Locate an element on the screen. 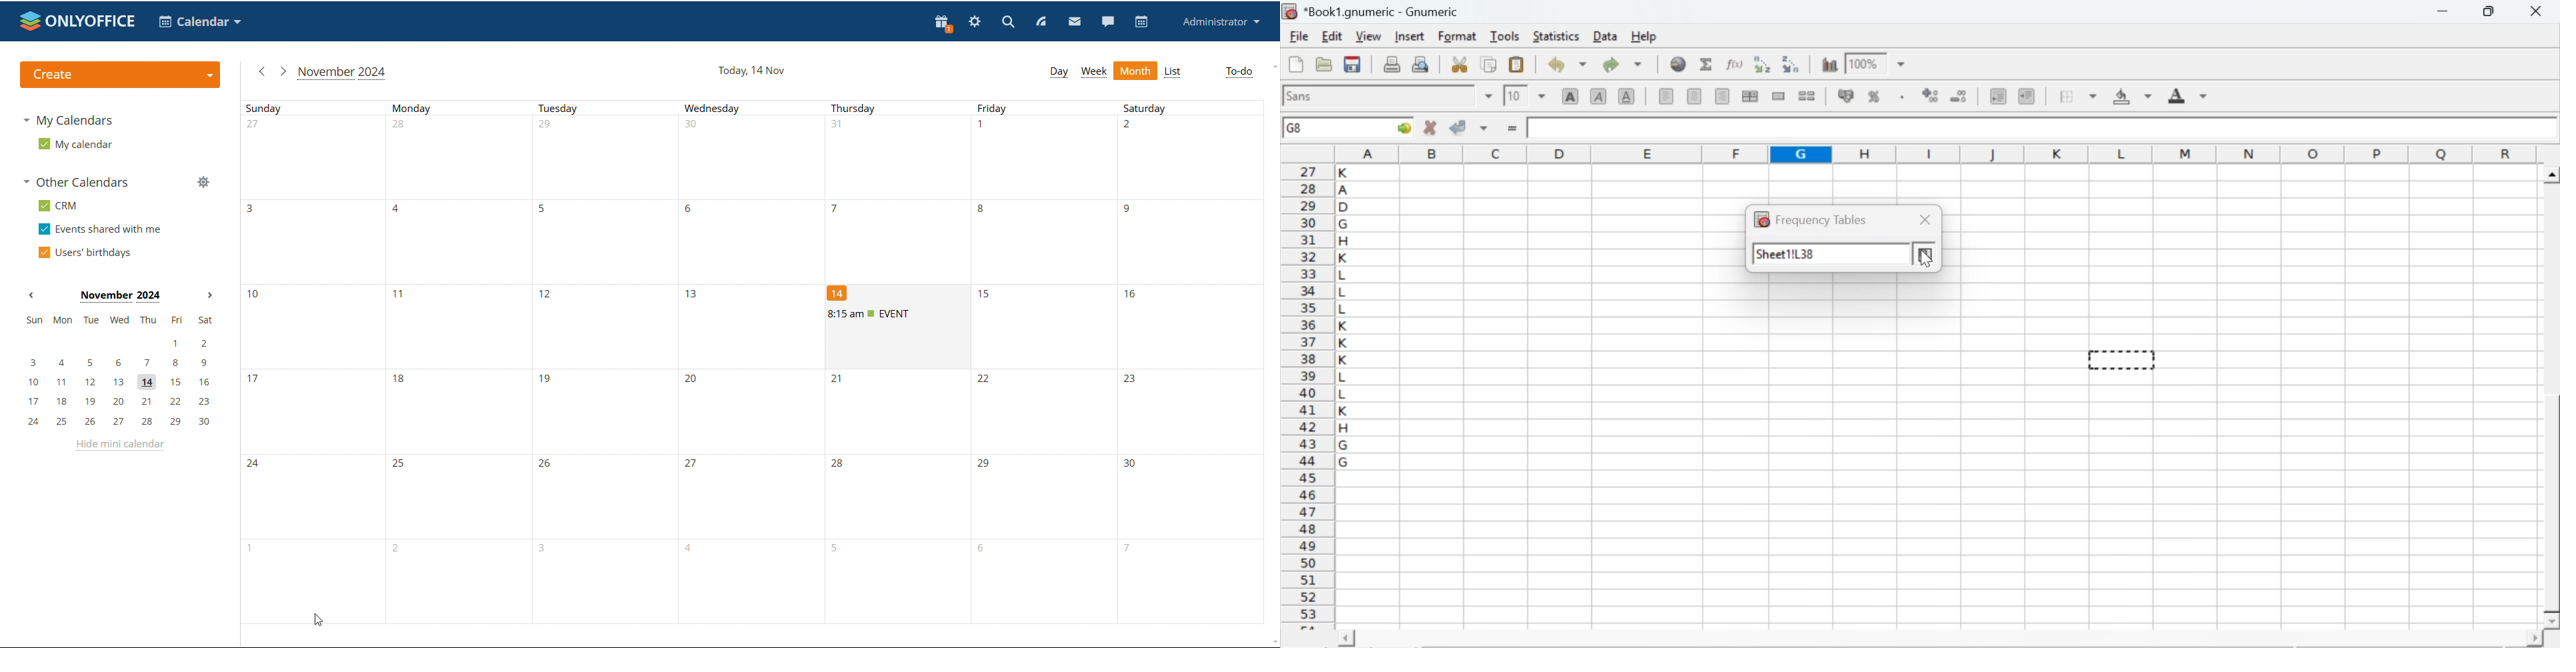 The height and width of the screenshot is (672, 2576). print is located at coordinates (1392, 63).